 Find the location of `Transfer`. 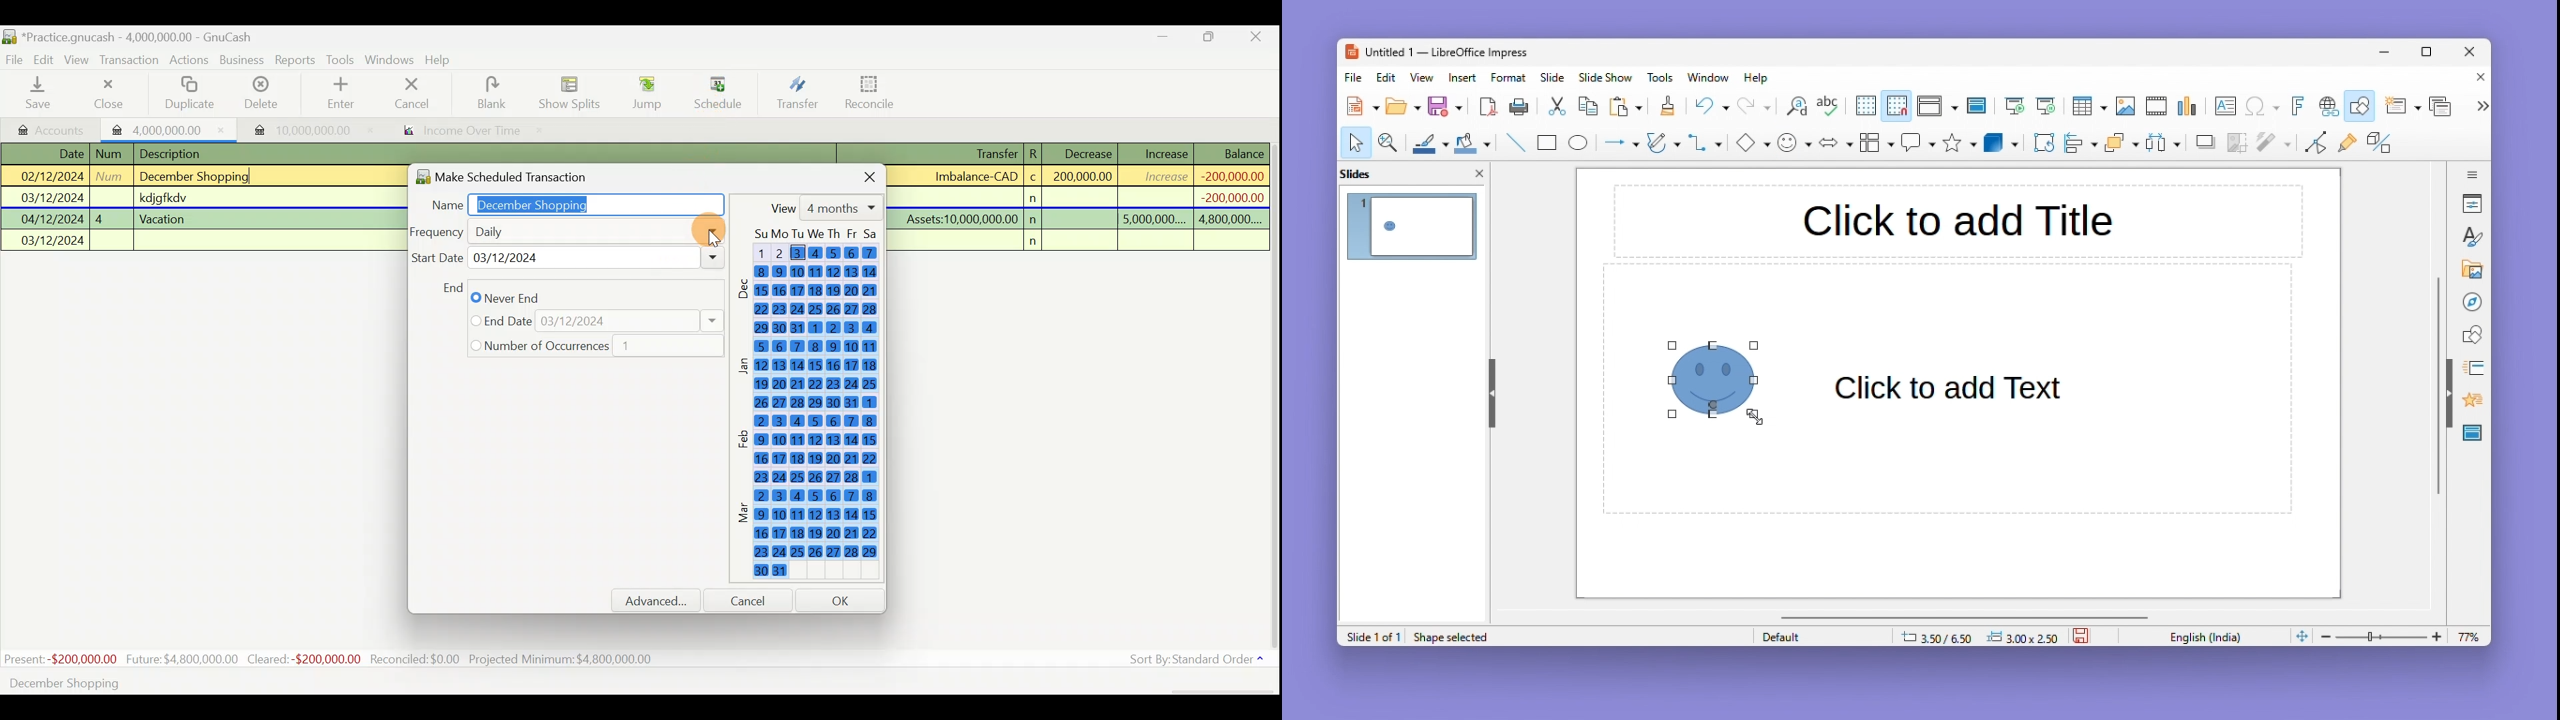

Transfer is located at coordinates (797, 92).